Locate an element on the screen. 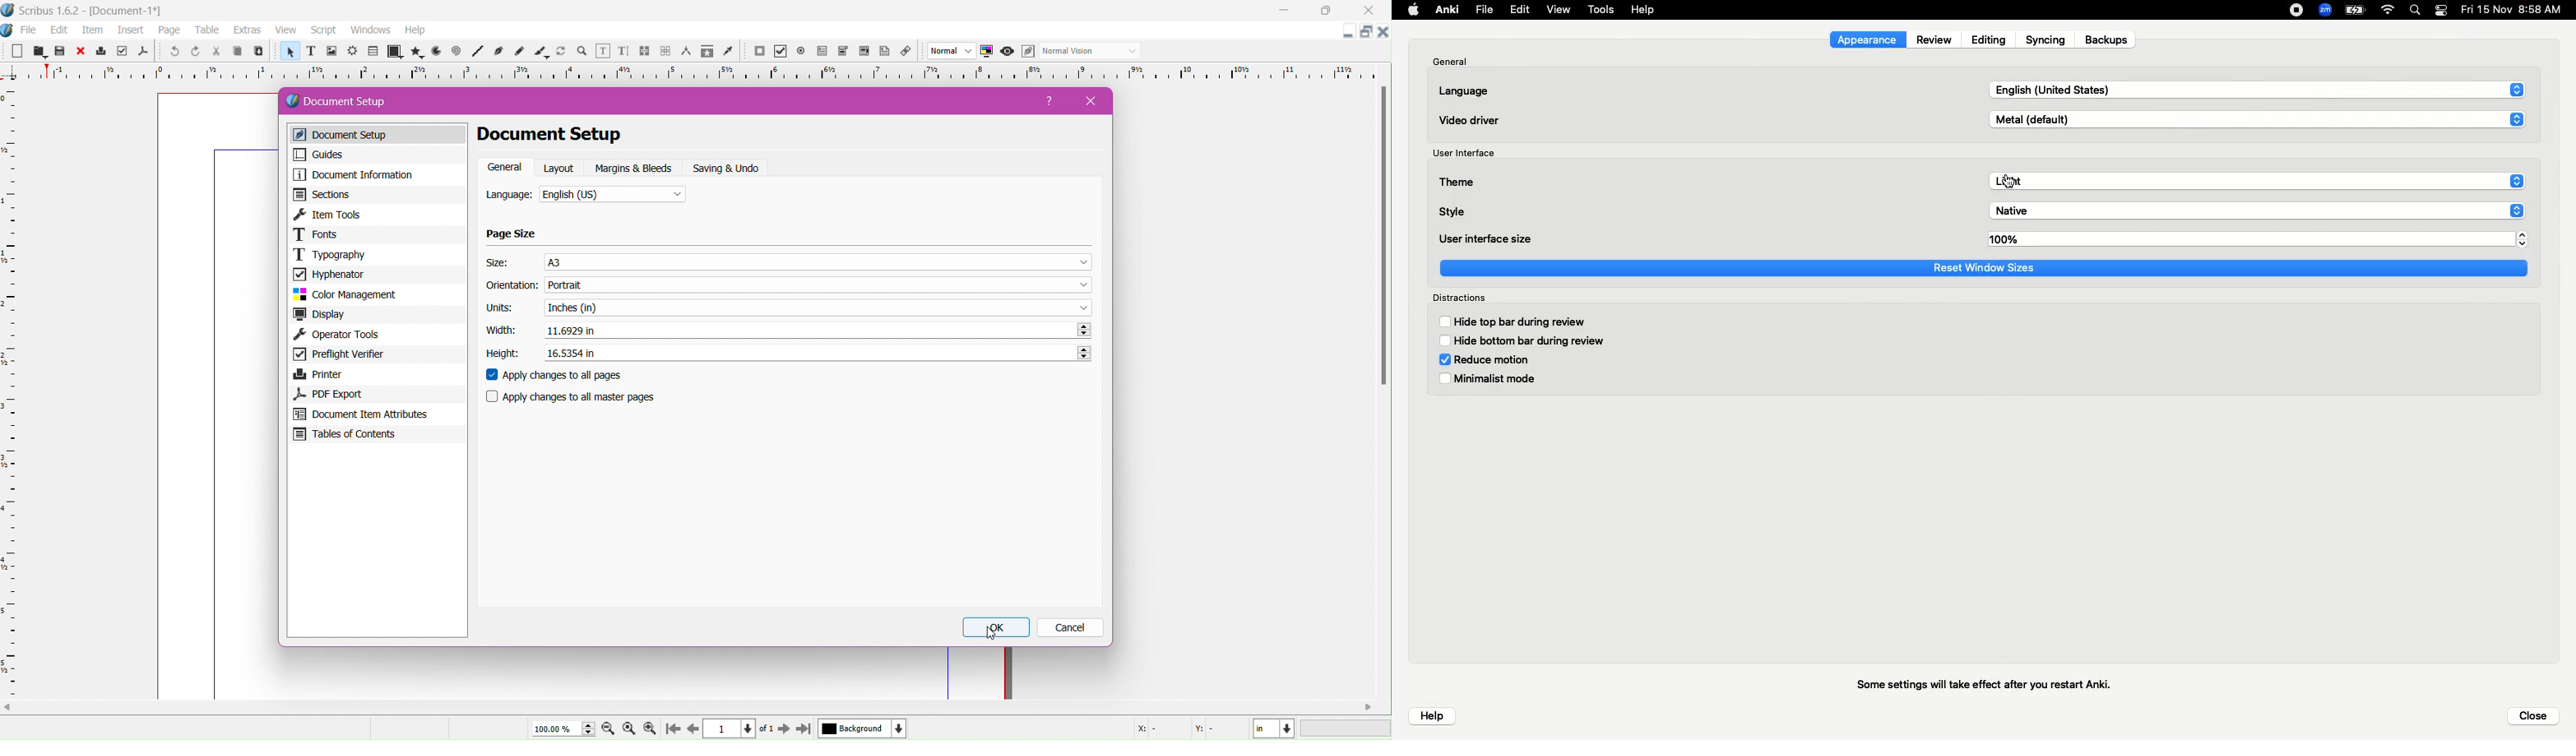 Image resolution: width=2576 pixels, height=756 pixels. pdf radio button is located at coordinates (801, 52).